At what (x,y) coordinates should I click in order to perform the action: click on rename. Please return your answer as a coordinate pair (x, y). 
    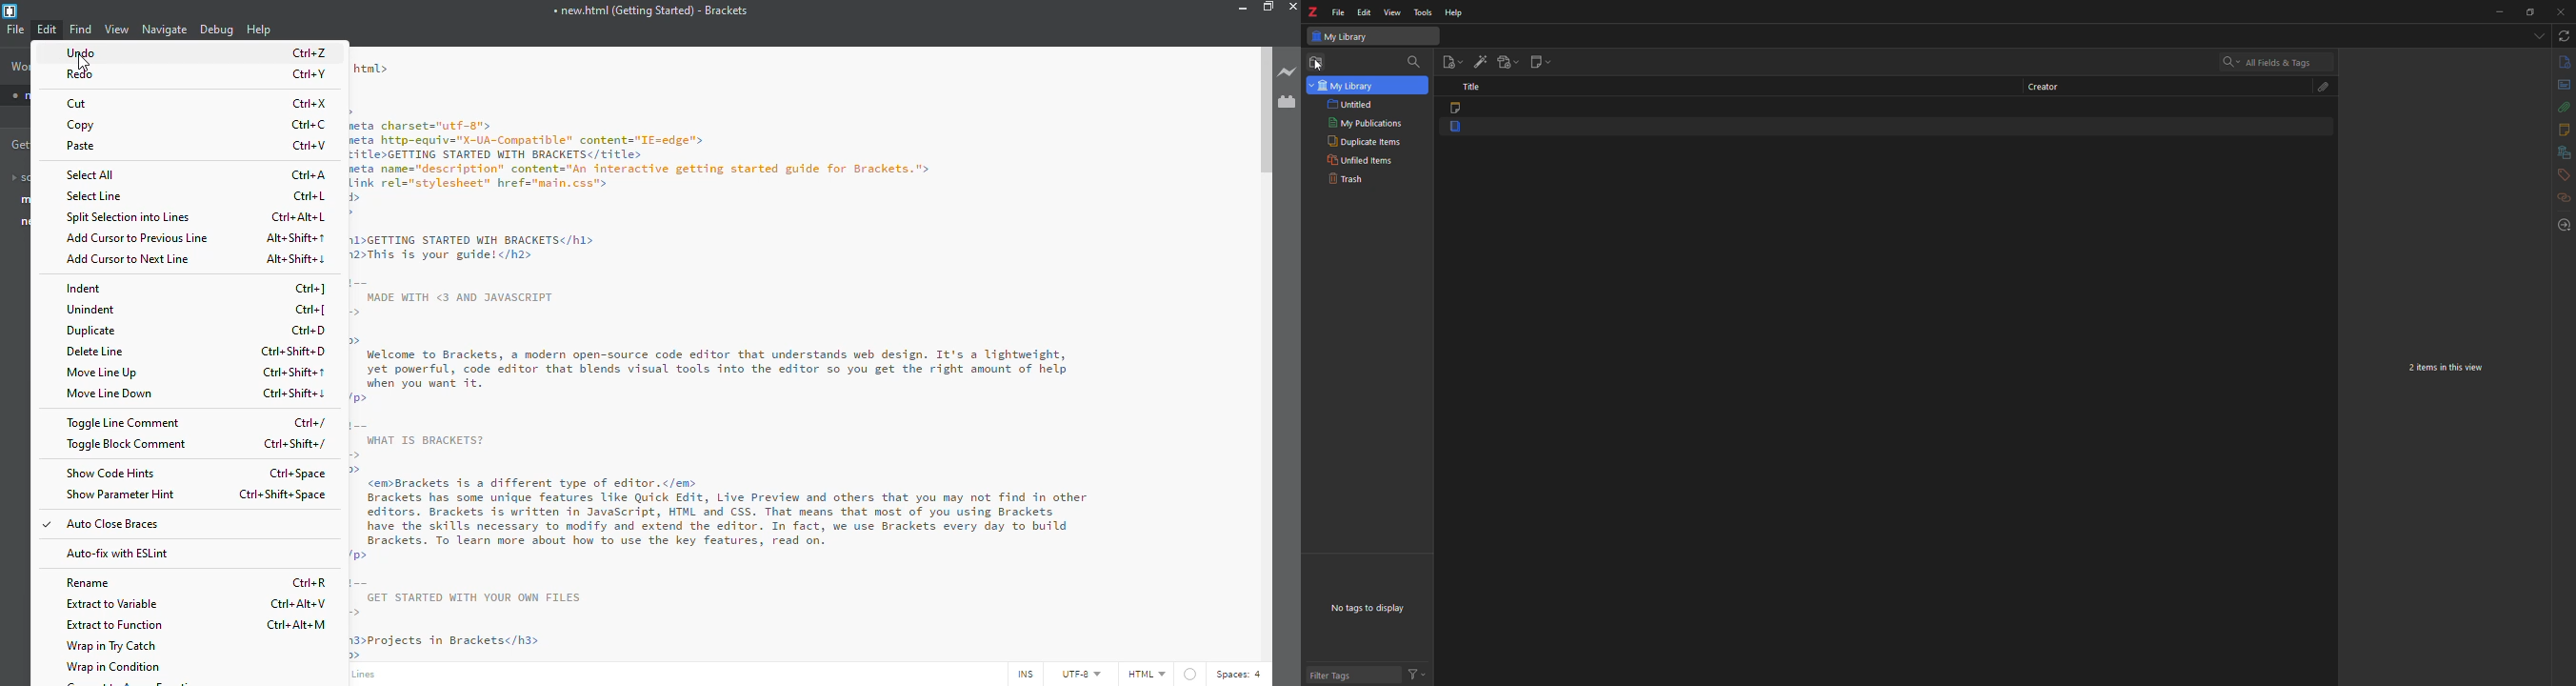
    Looking at the image, I should click on (91, 584).